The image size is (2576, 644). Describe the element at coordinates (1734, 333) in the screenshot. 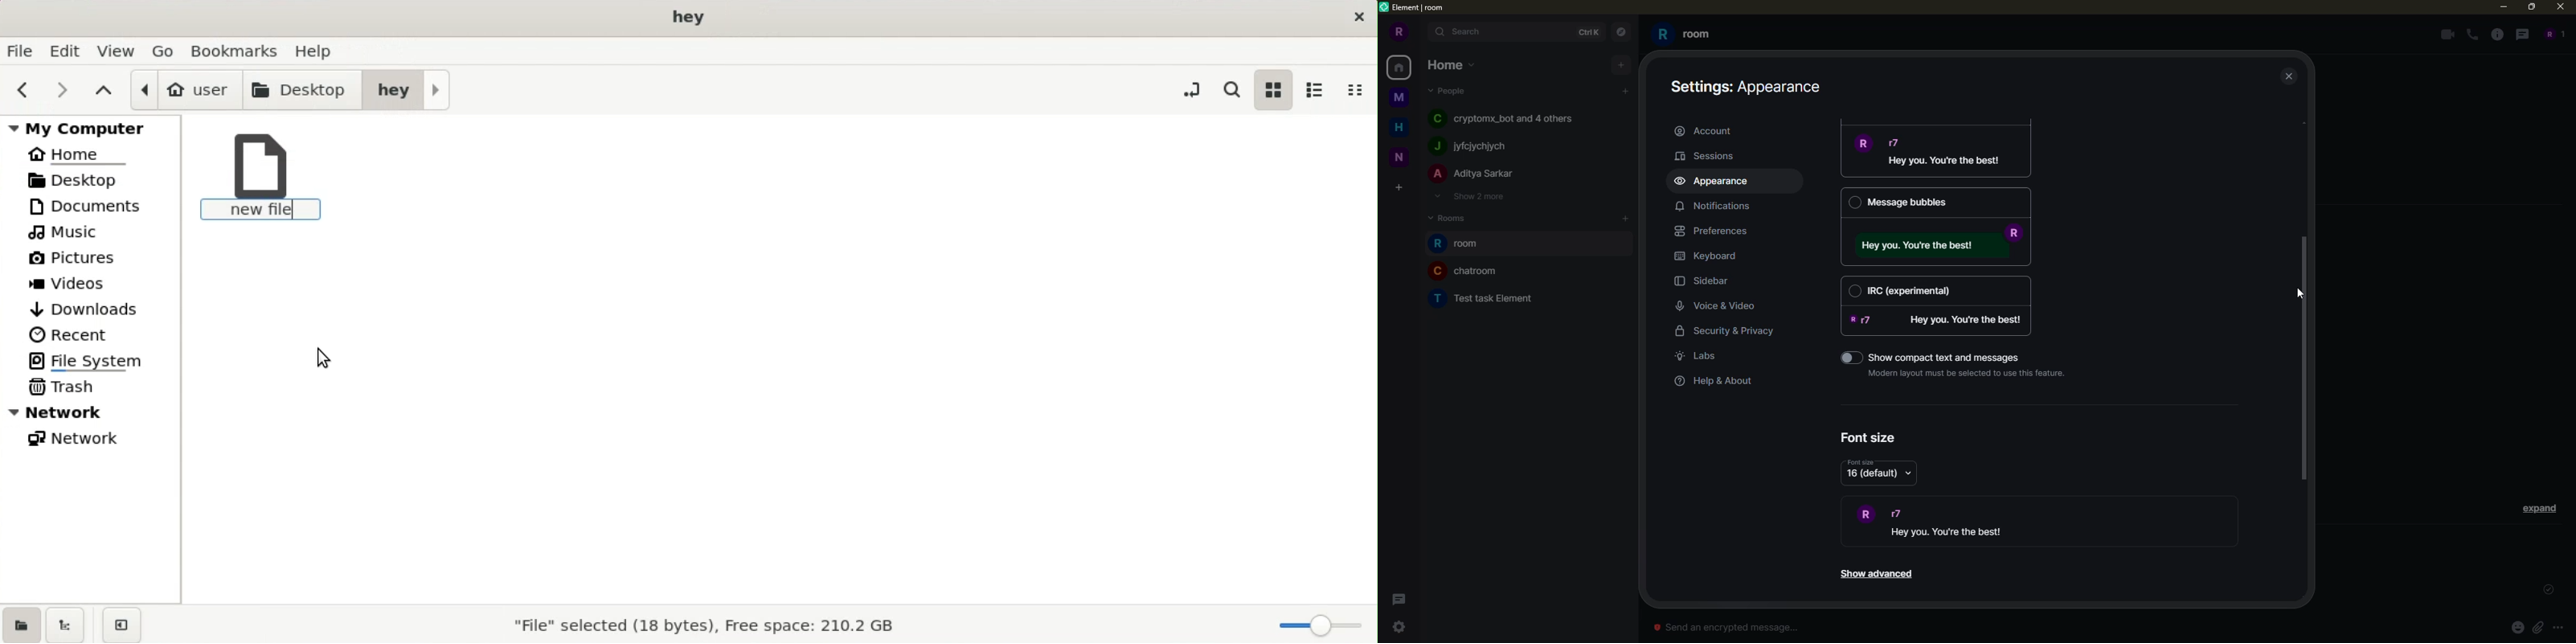

I see `security & privacy` at that location.